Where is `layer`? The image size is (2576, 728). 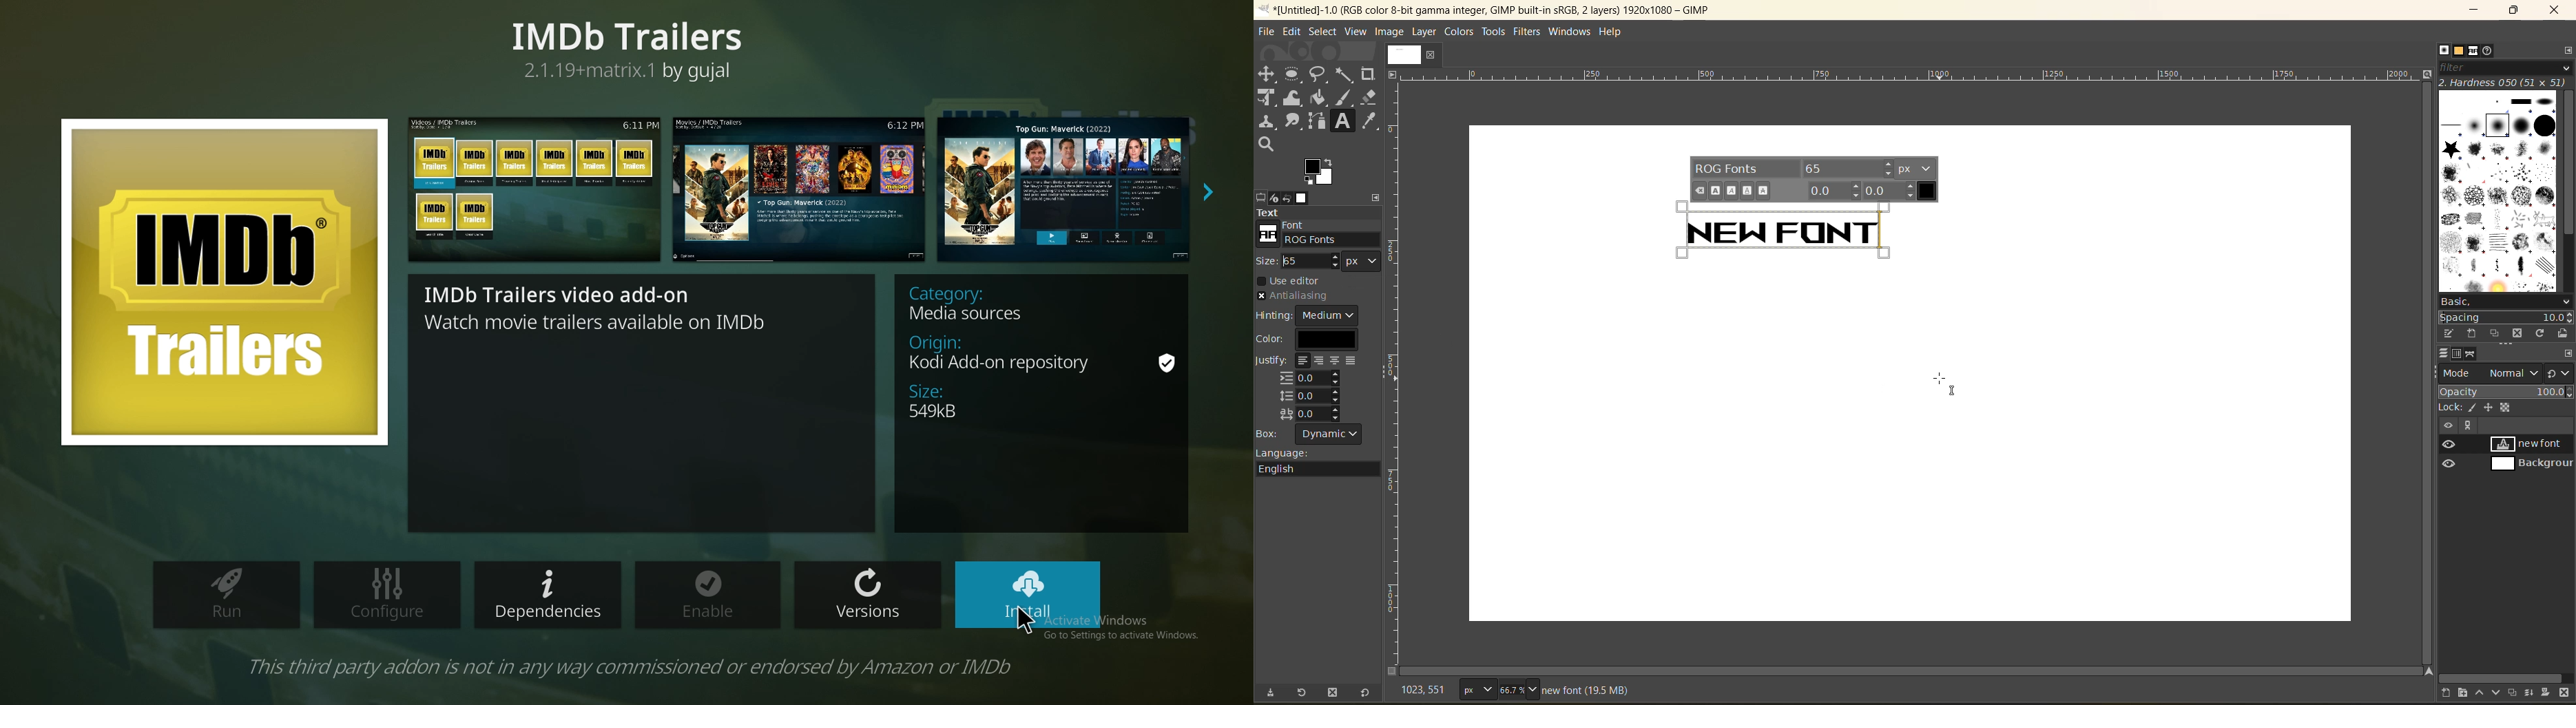
layer is located at coordinates (1425, 32).